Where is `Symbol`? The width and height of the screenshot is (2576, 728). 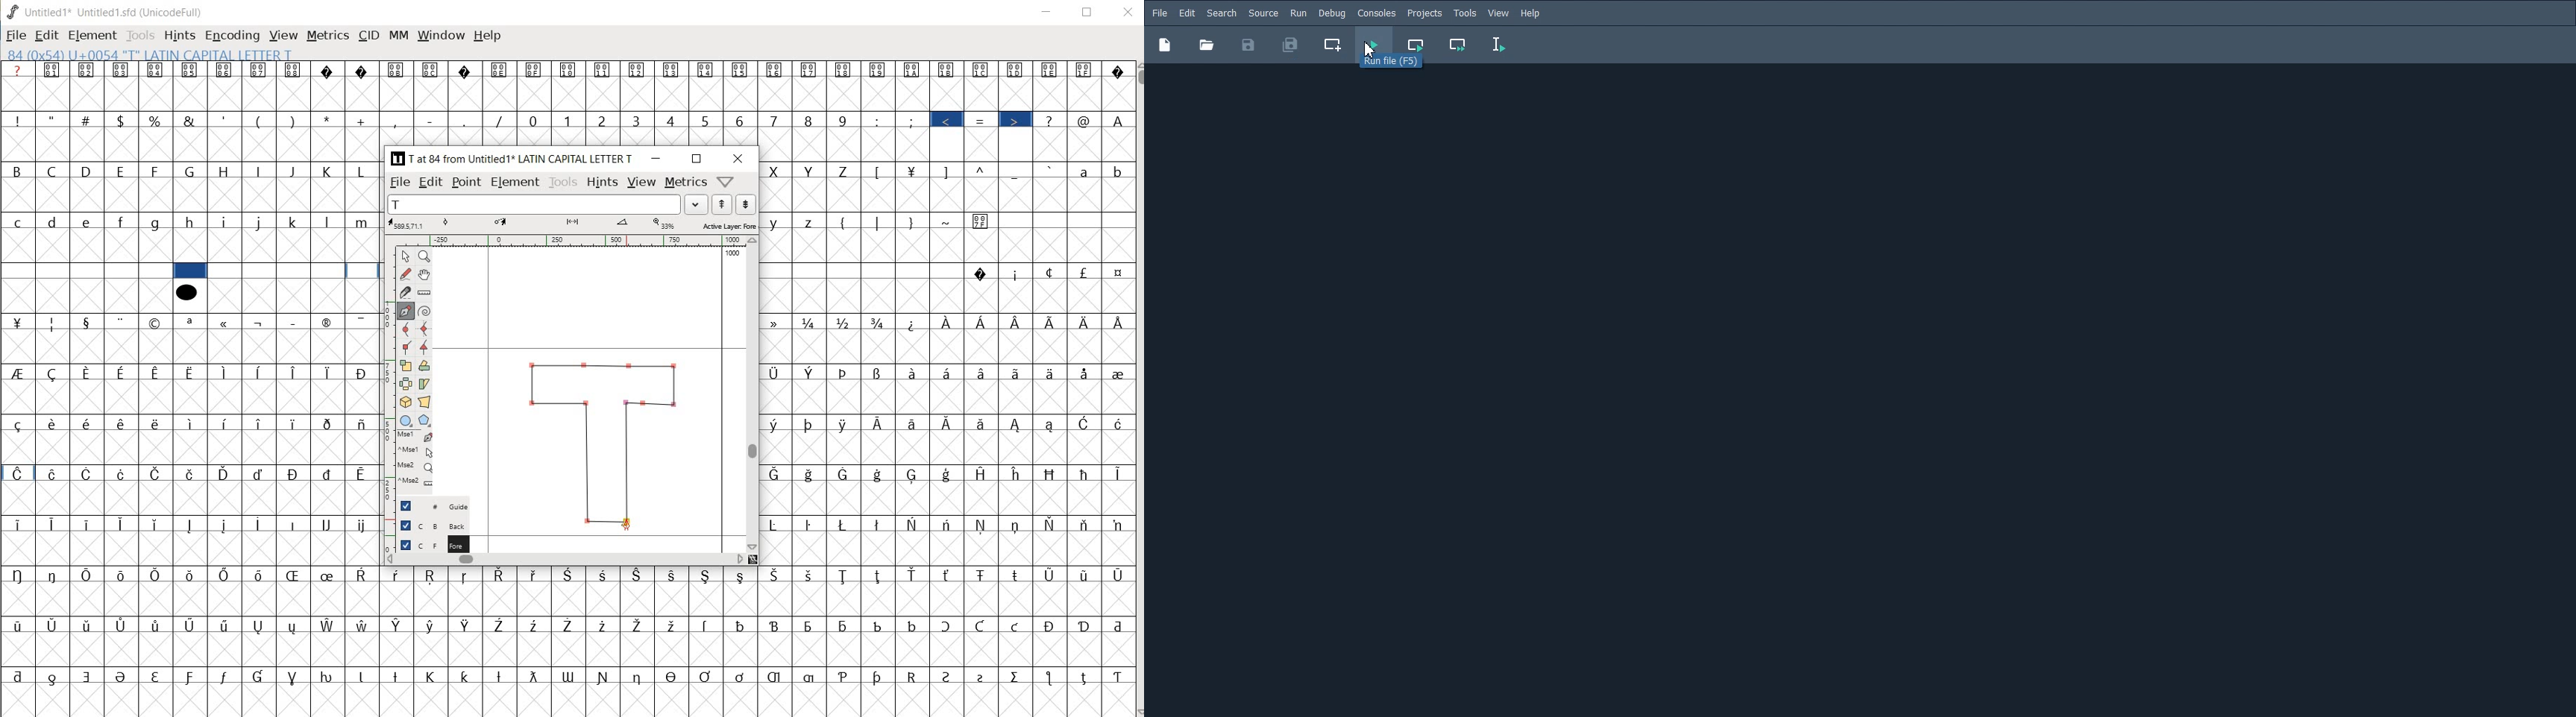 Symbol is located at coordinates (261, 523).